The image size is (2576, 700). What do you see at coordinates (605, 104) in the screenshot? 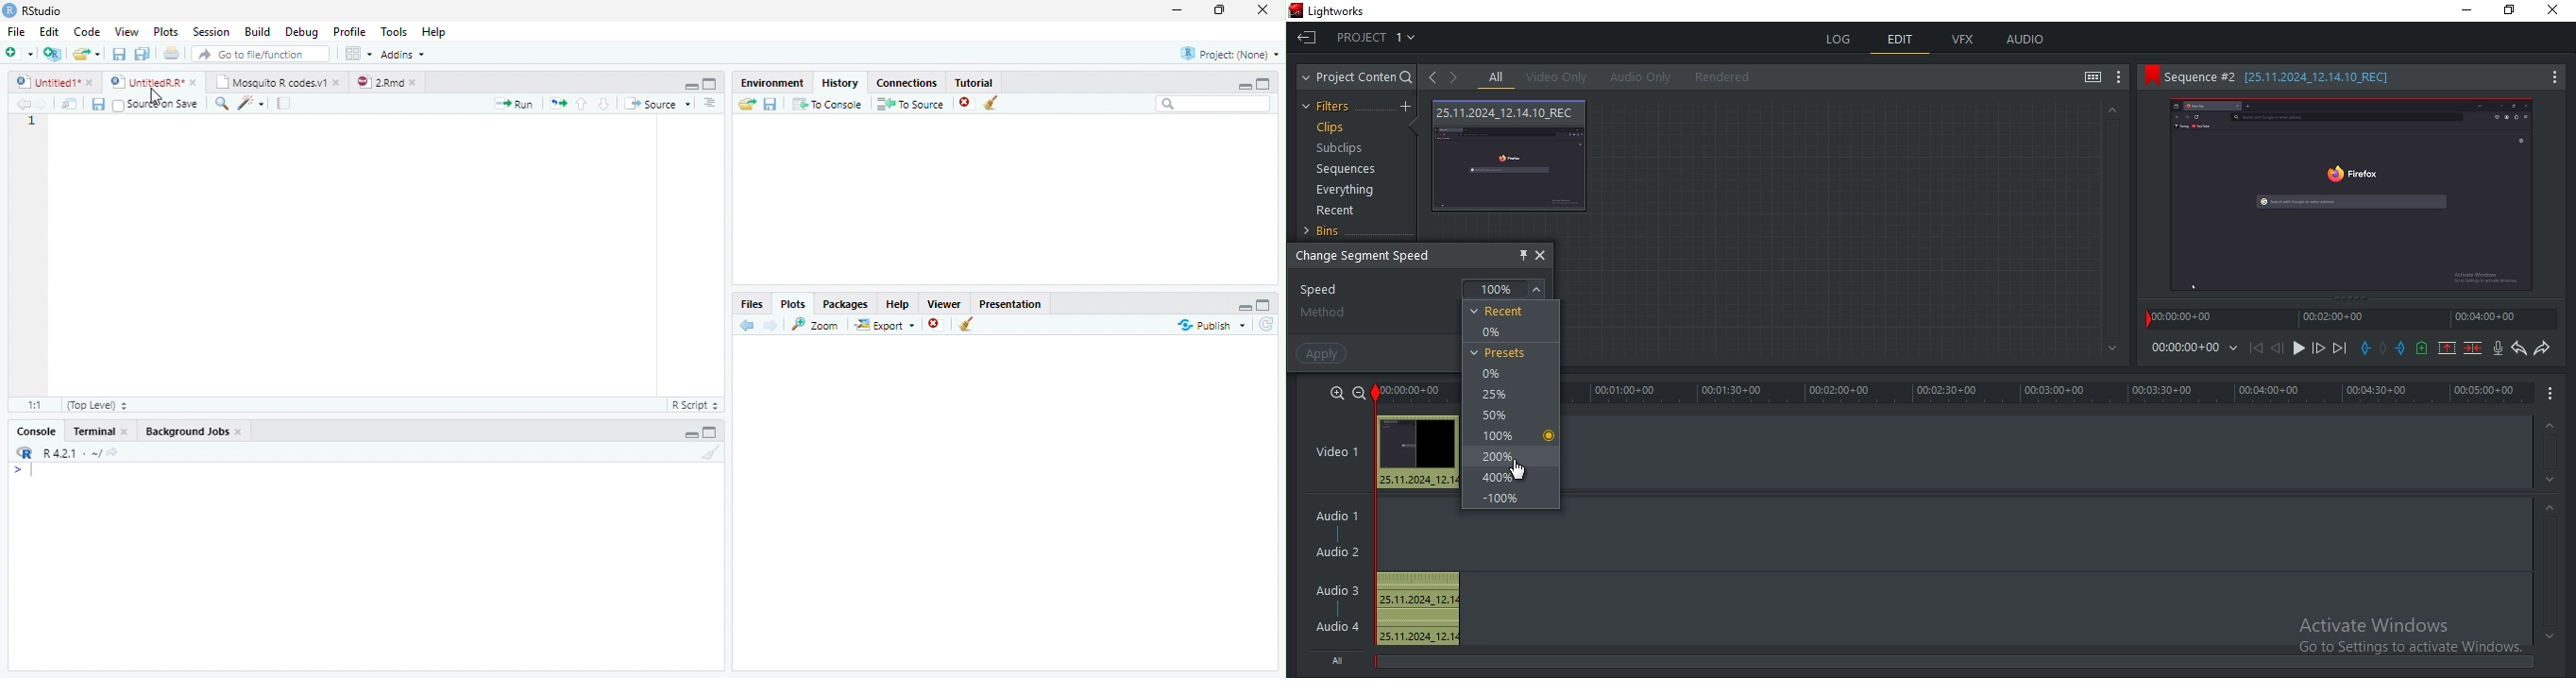
I see `Go to next section of code` at bounding box center [605, 104].